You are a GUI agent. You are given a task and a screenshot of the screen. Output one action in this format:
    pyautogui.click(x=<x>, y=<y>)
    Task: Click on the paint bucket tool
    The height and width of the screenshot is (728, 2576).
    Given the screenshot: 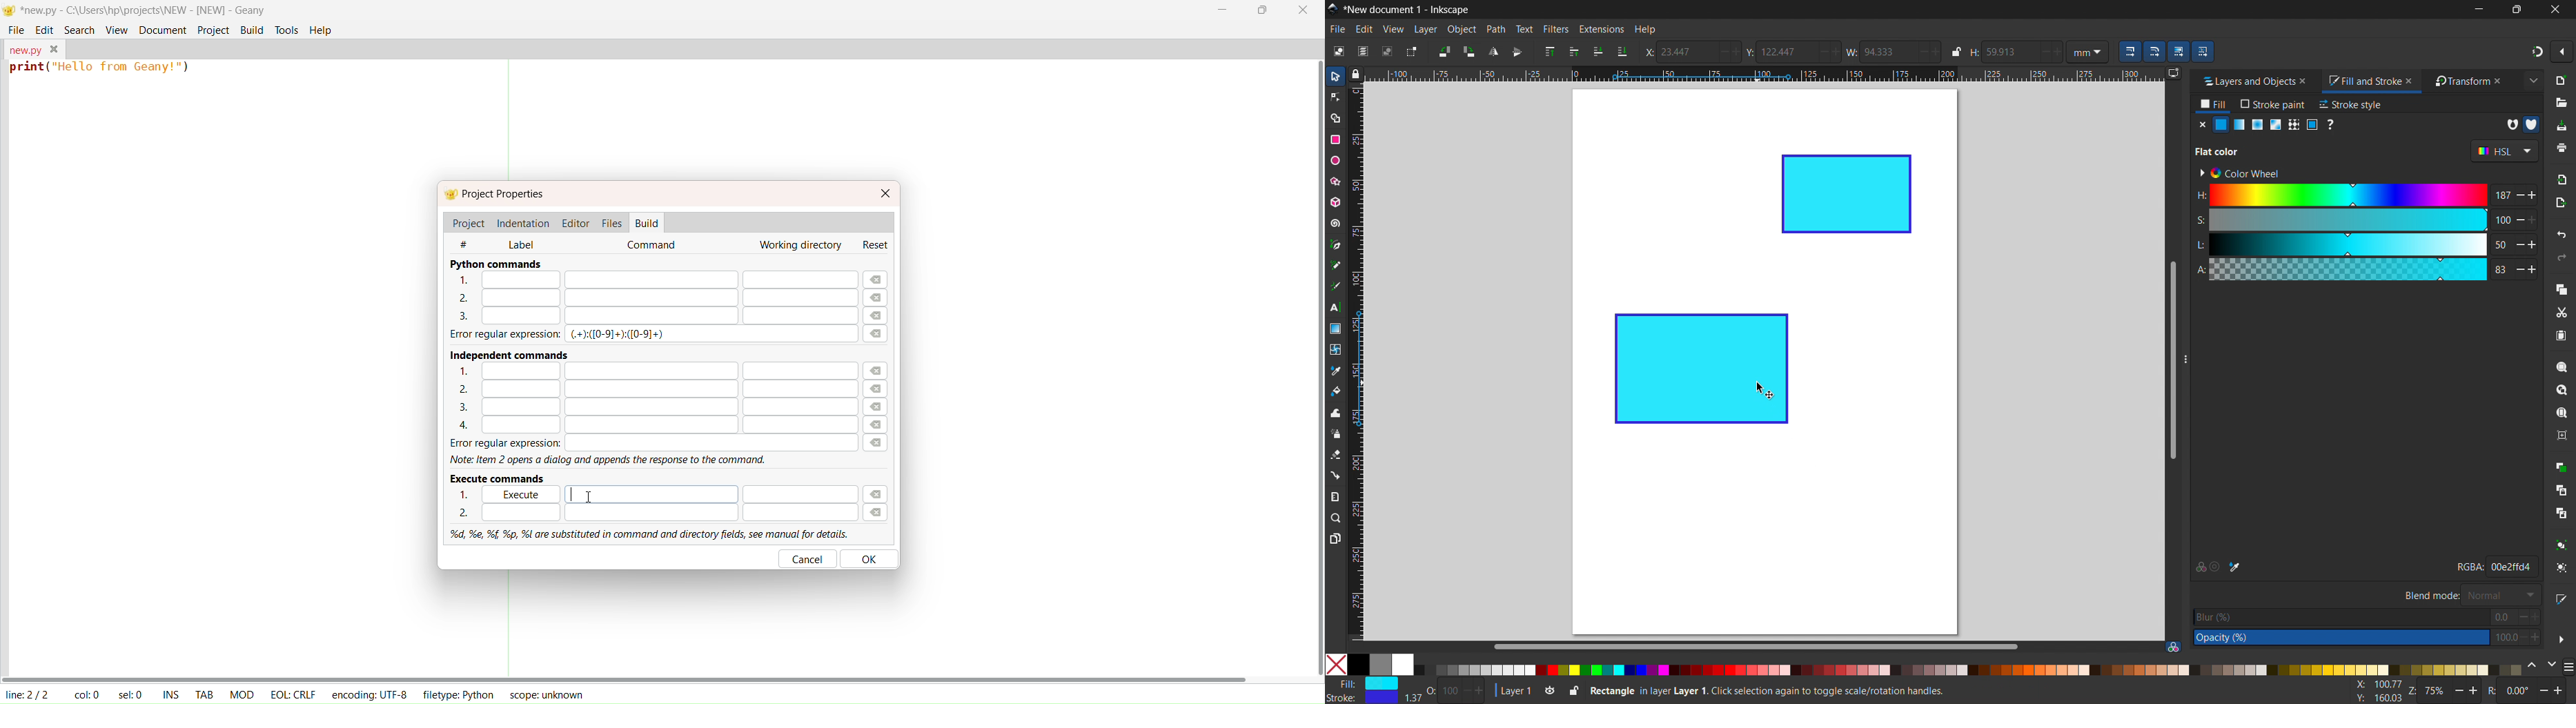 What is the action you would take?
    pyautogui.click(x=1337, y=390)
    